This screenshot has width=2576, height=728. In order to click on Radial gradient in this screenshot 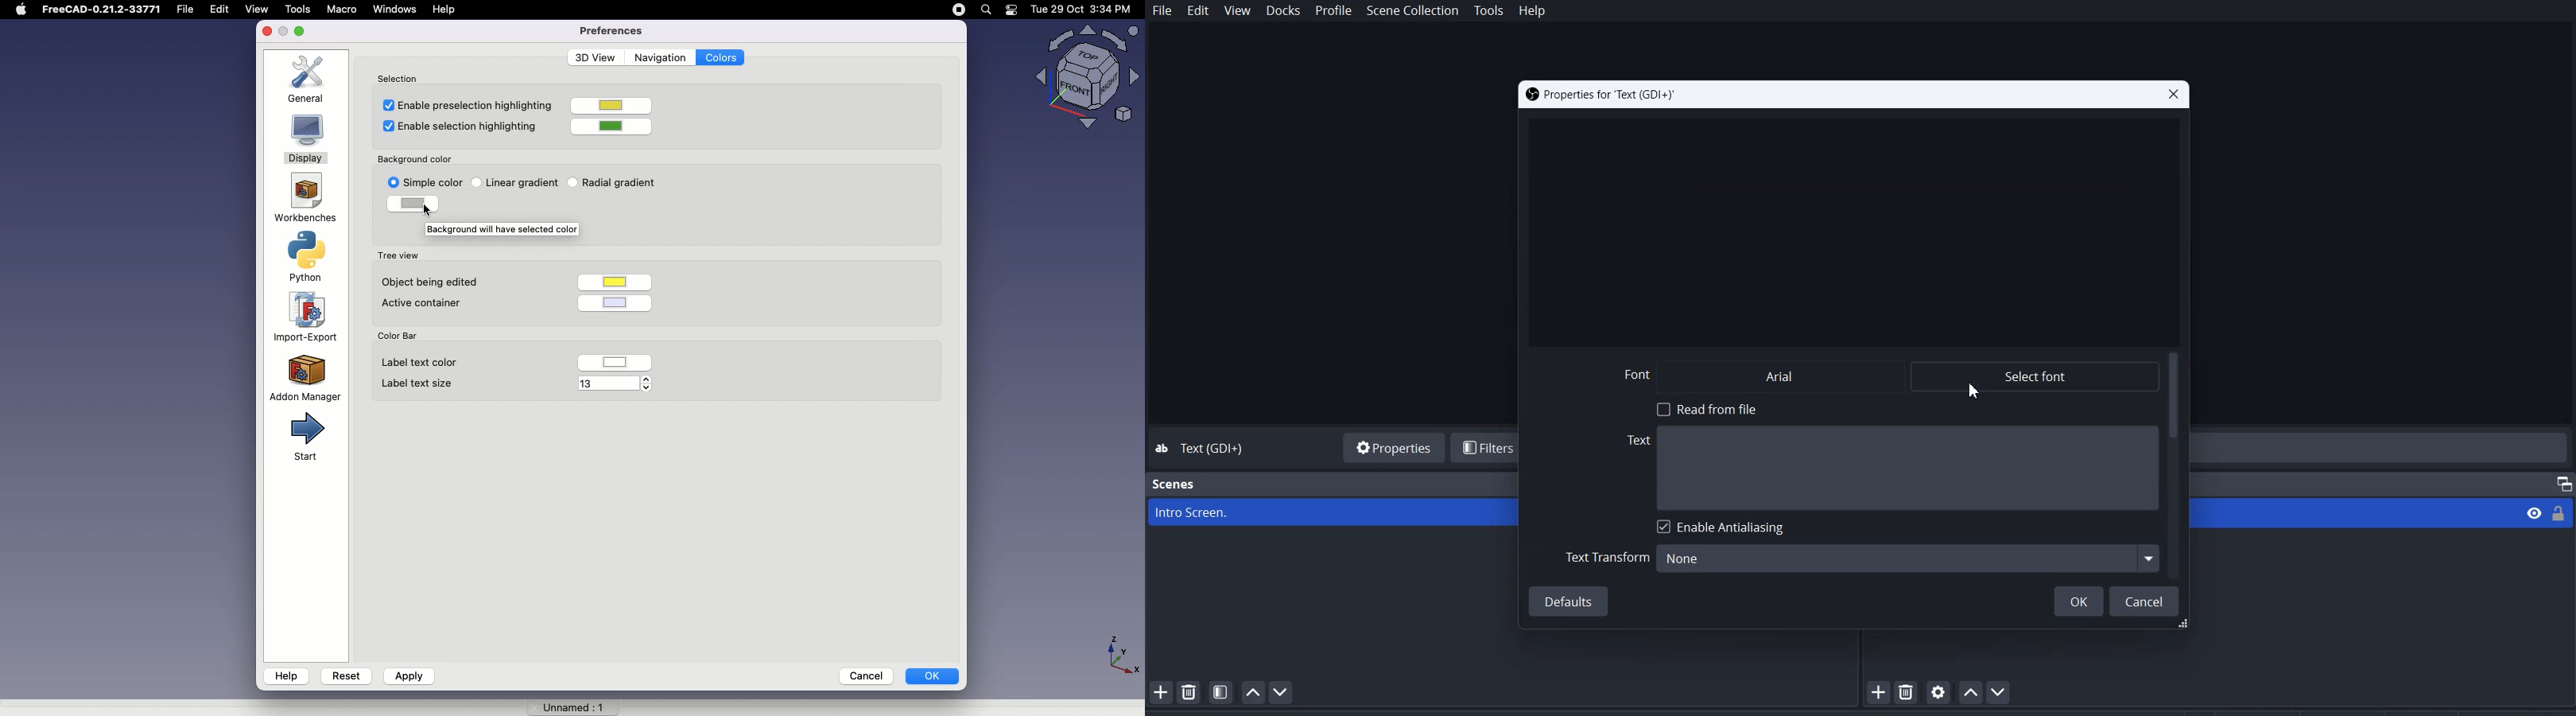, I will do `click(619, 184)`.